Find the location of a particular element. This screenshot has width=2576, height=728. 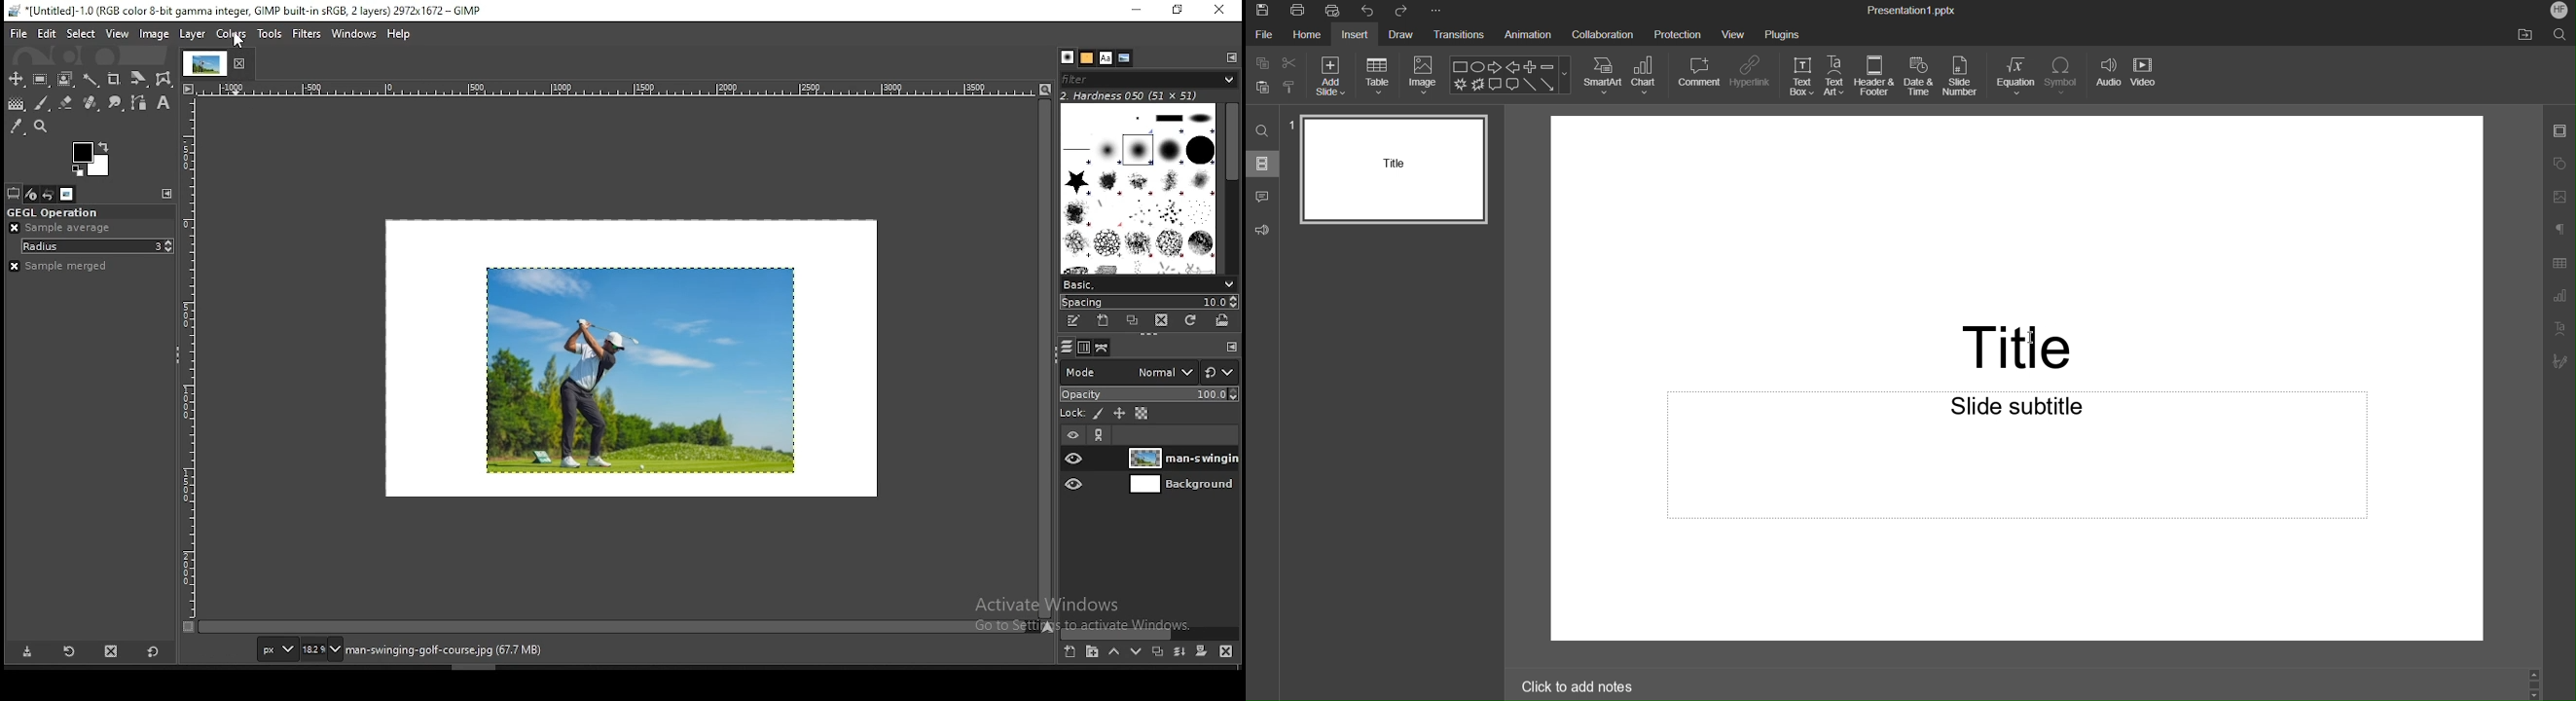

Image Settings is located at coordinates (2558, 197).